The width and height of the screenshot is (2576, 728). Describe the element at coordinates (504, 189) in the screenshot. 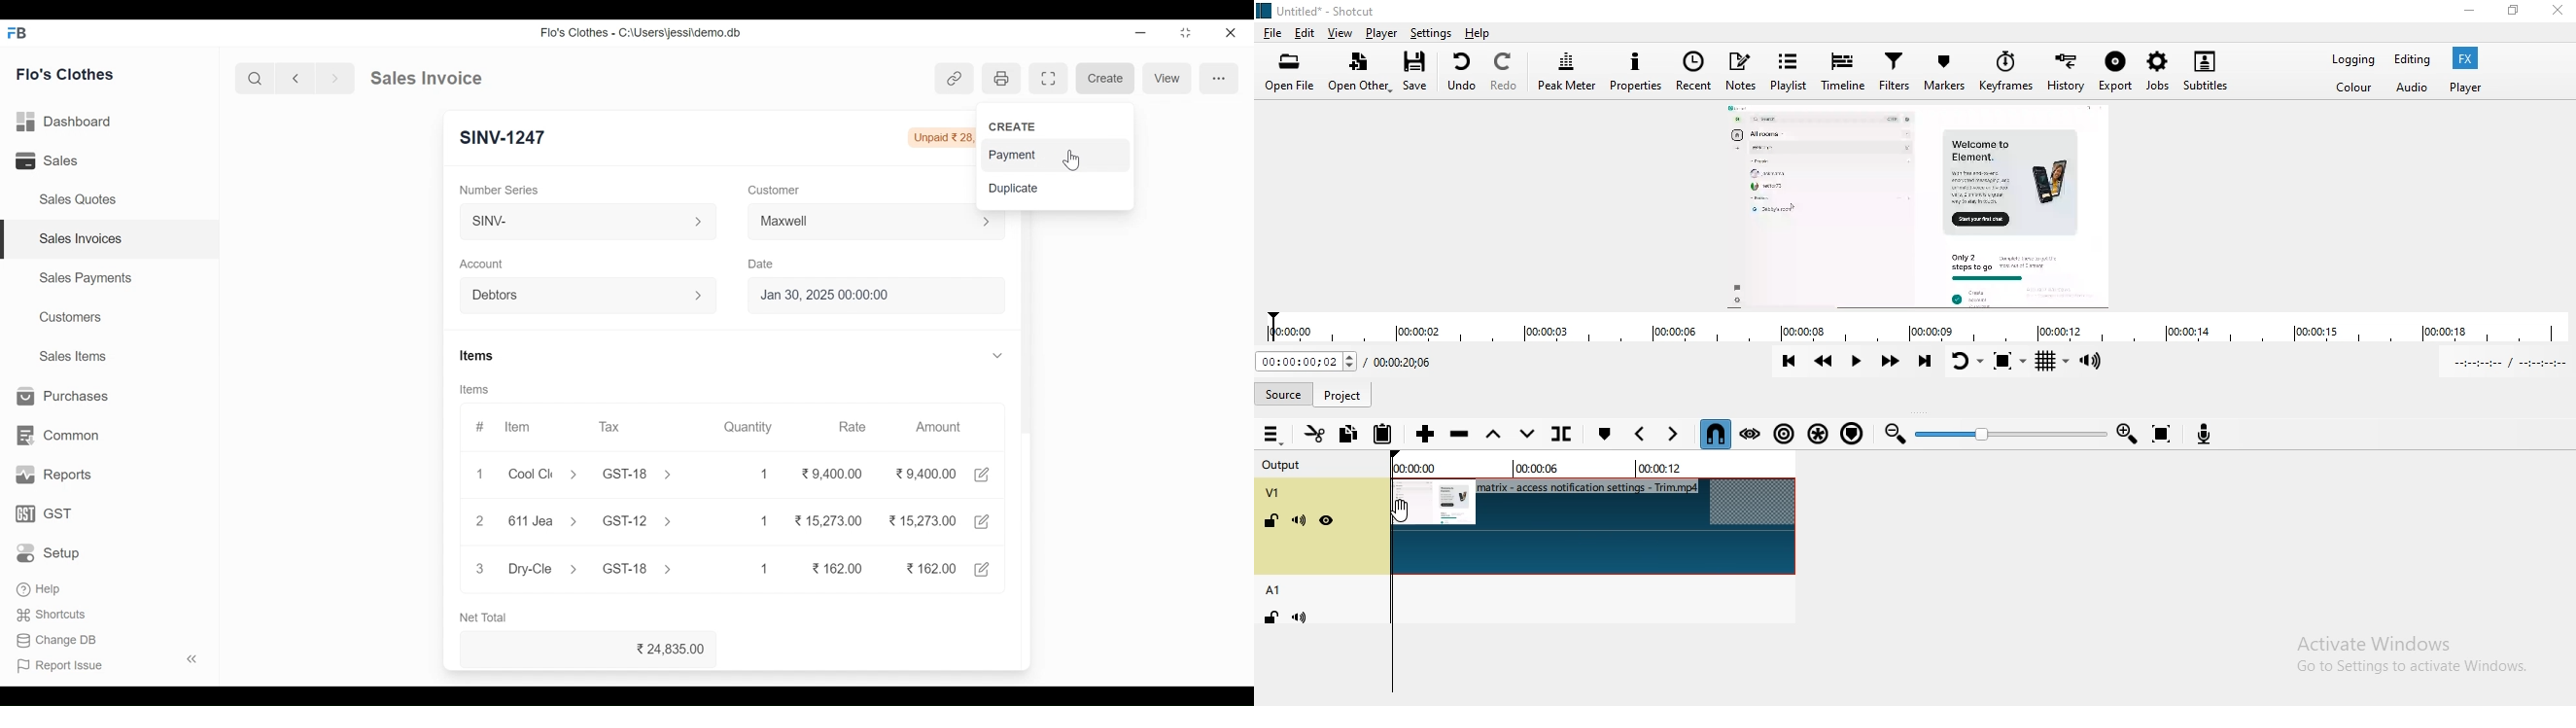

I see `Number Series` at that location.